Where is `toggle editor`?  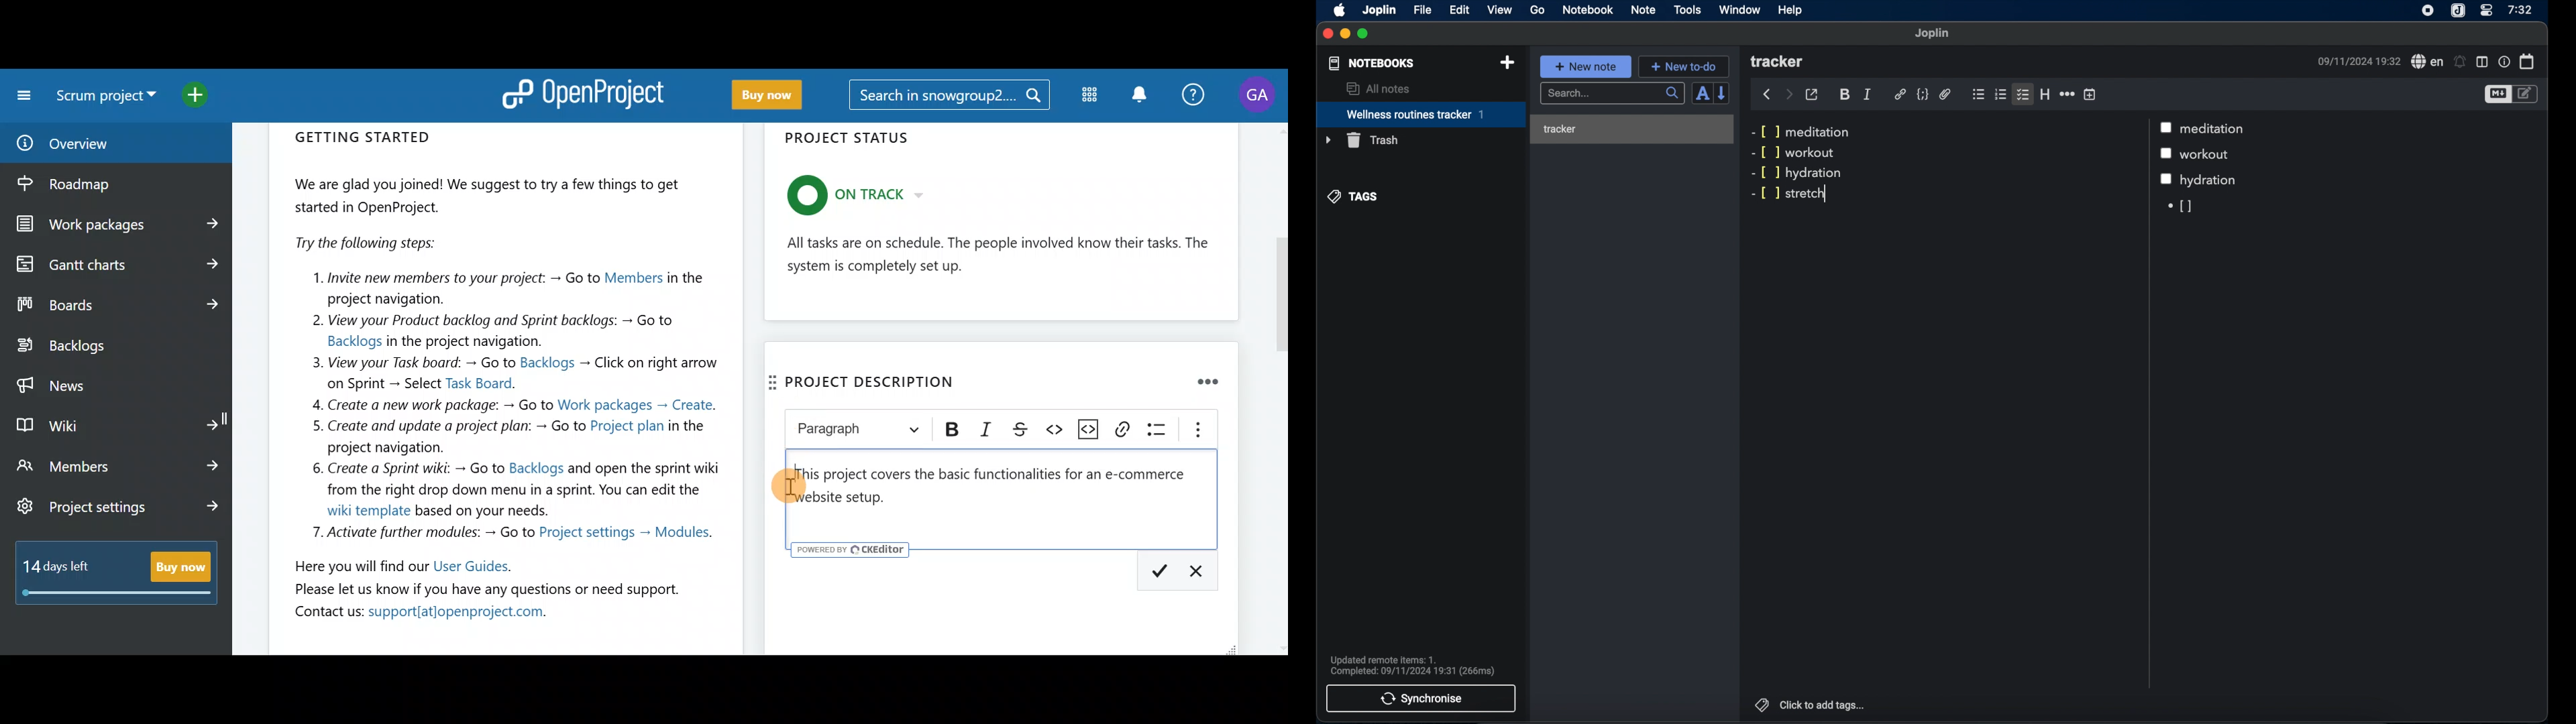 toggle editor is located at coordinates (2497, 94).